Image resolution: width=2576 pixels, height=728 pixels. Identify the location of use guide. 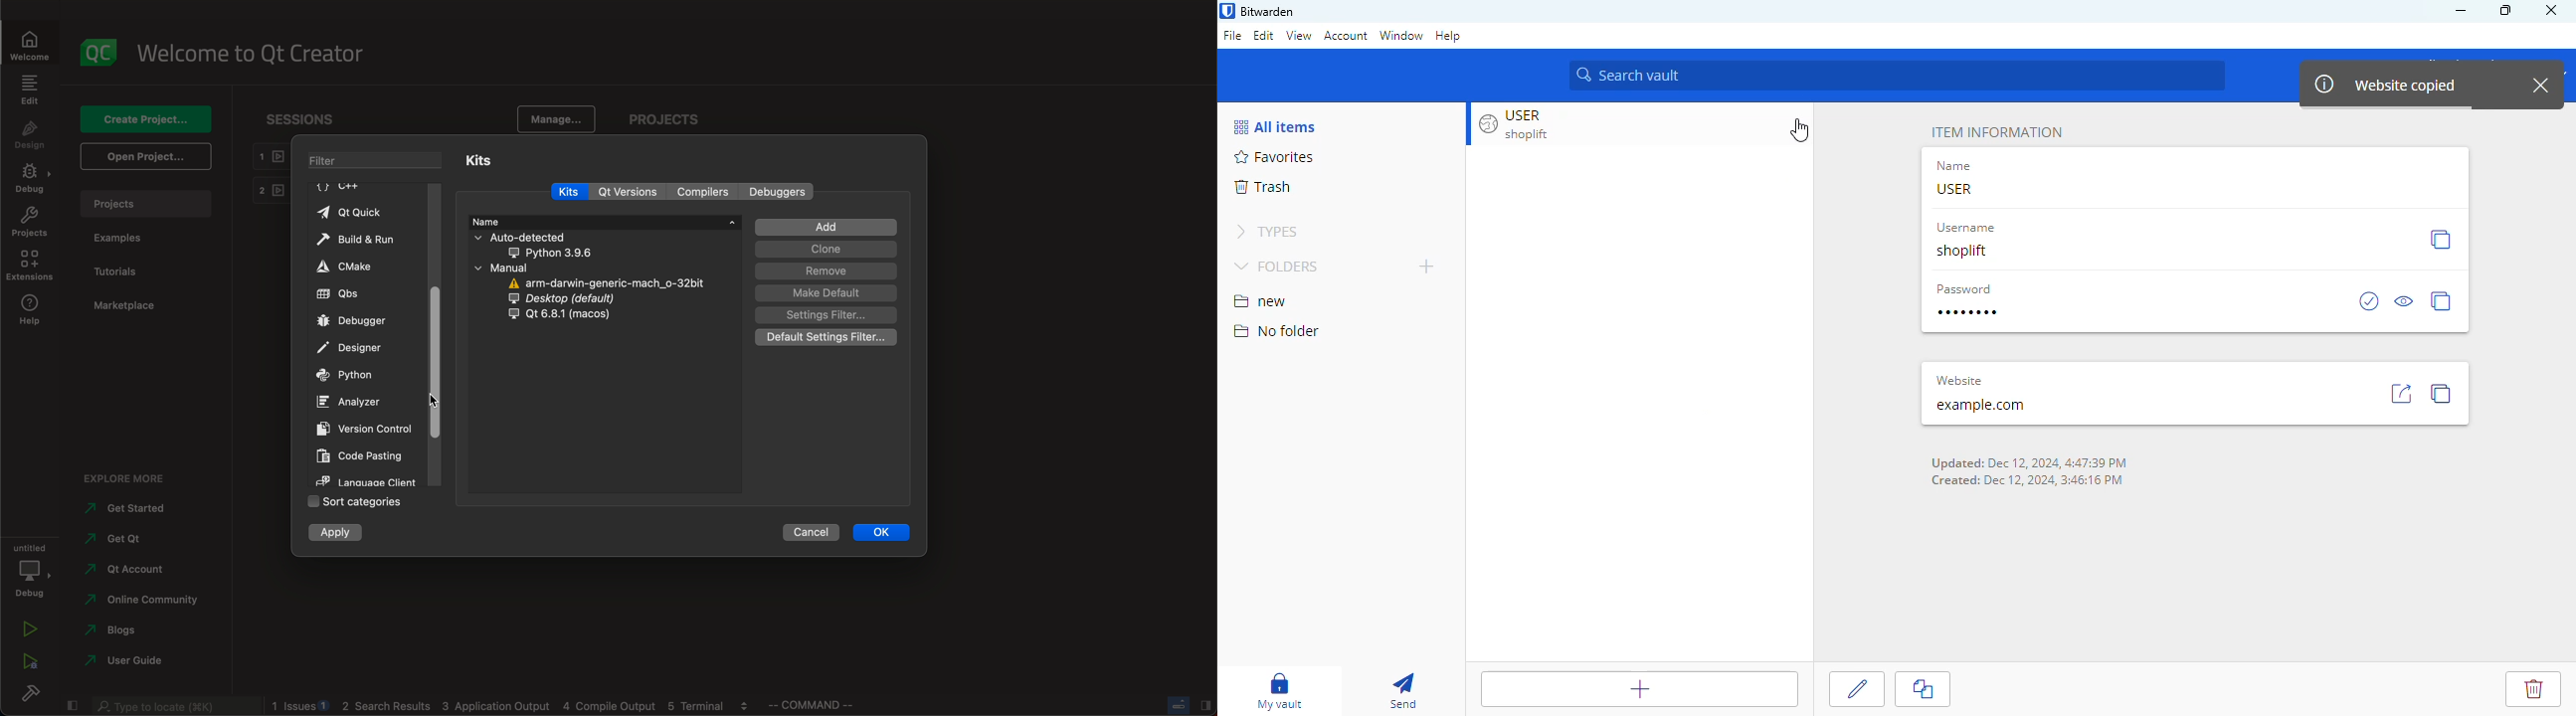
(126, 661).